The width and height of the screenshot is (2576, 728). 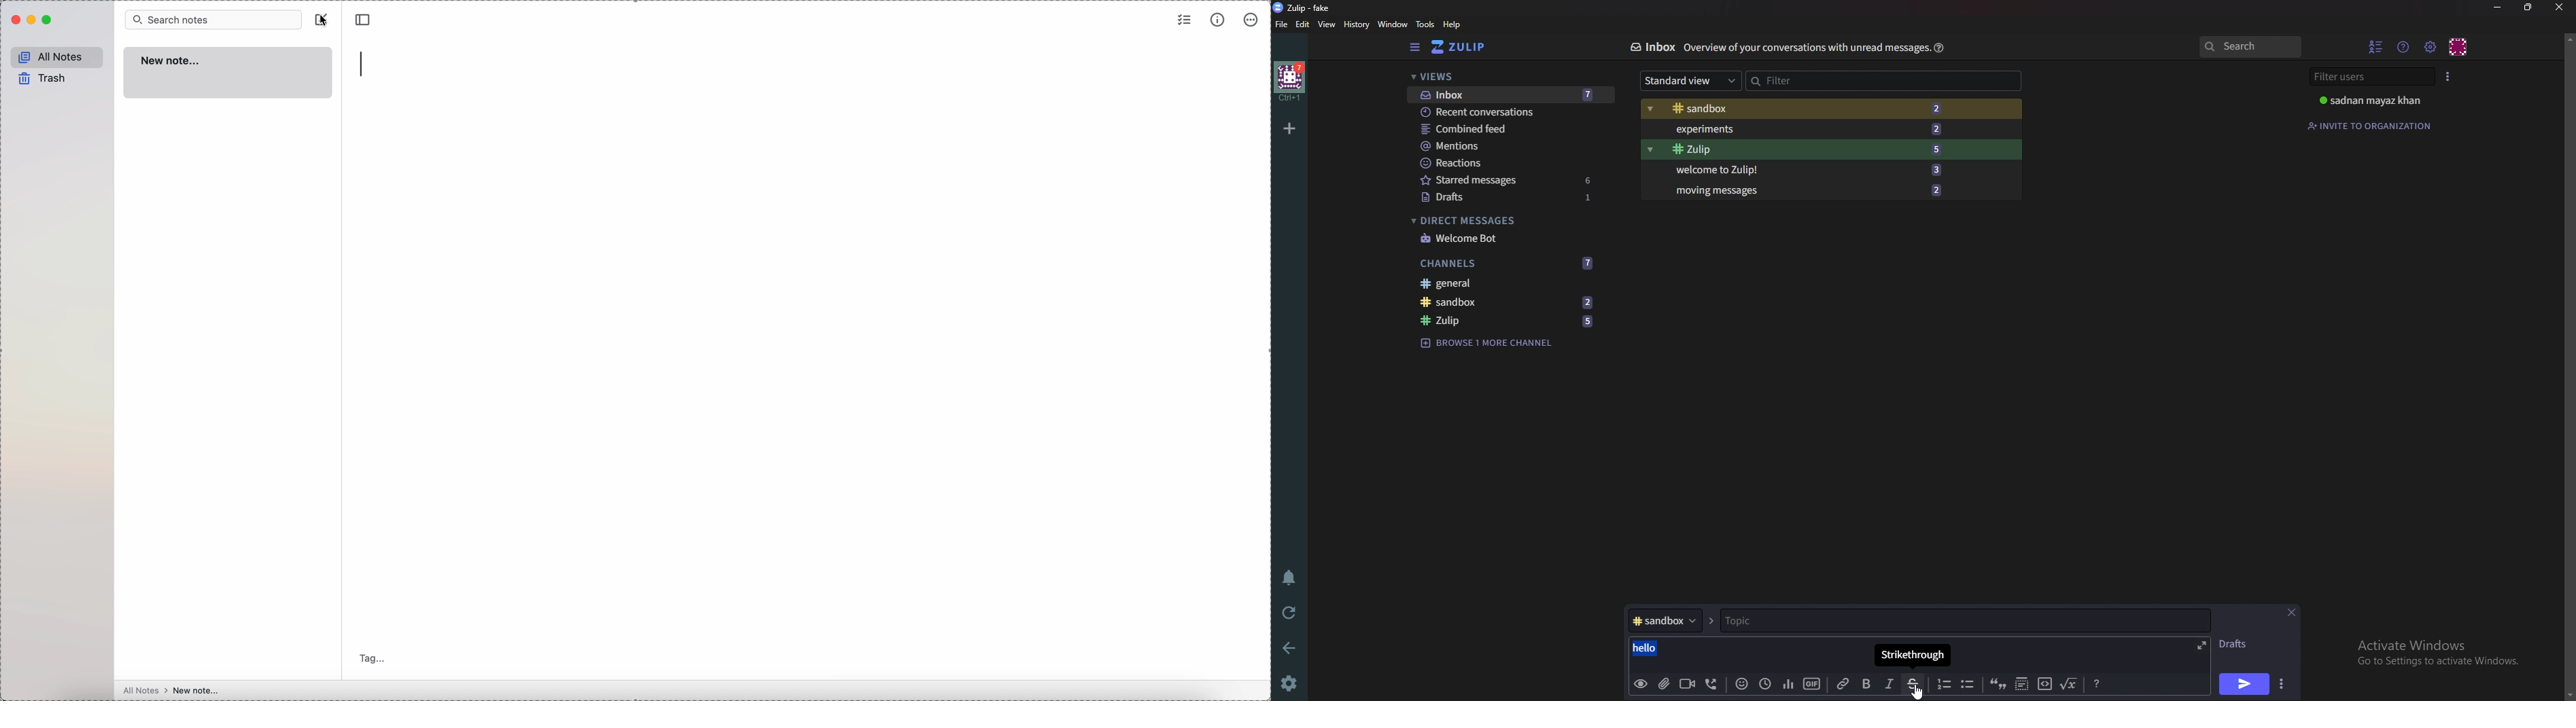 What do you see at coordinates (2283, 682) in the screenshot?
I see `Send options` at bounding box center [2283, 682].